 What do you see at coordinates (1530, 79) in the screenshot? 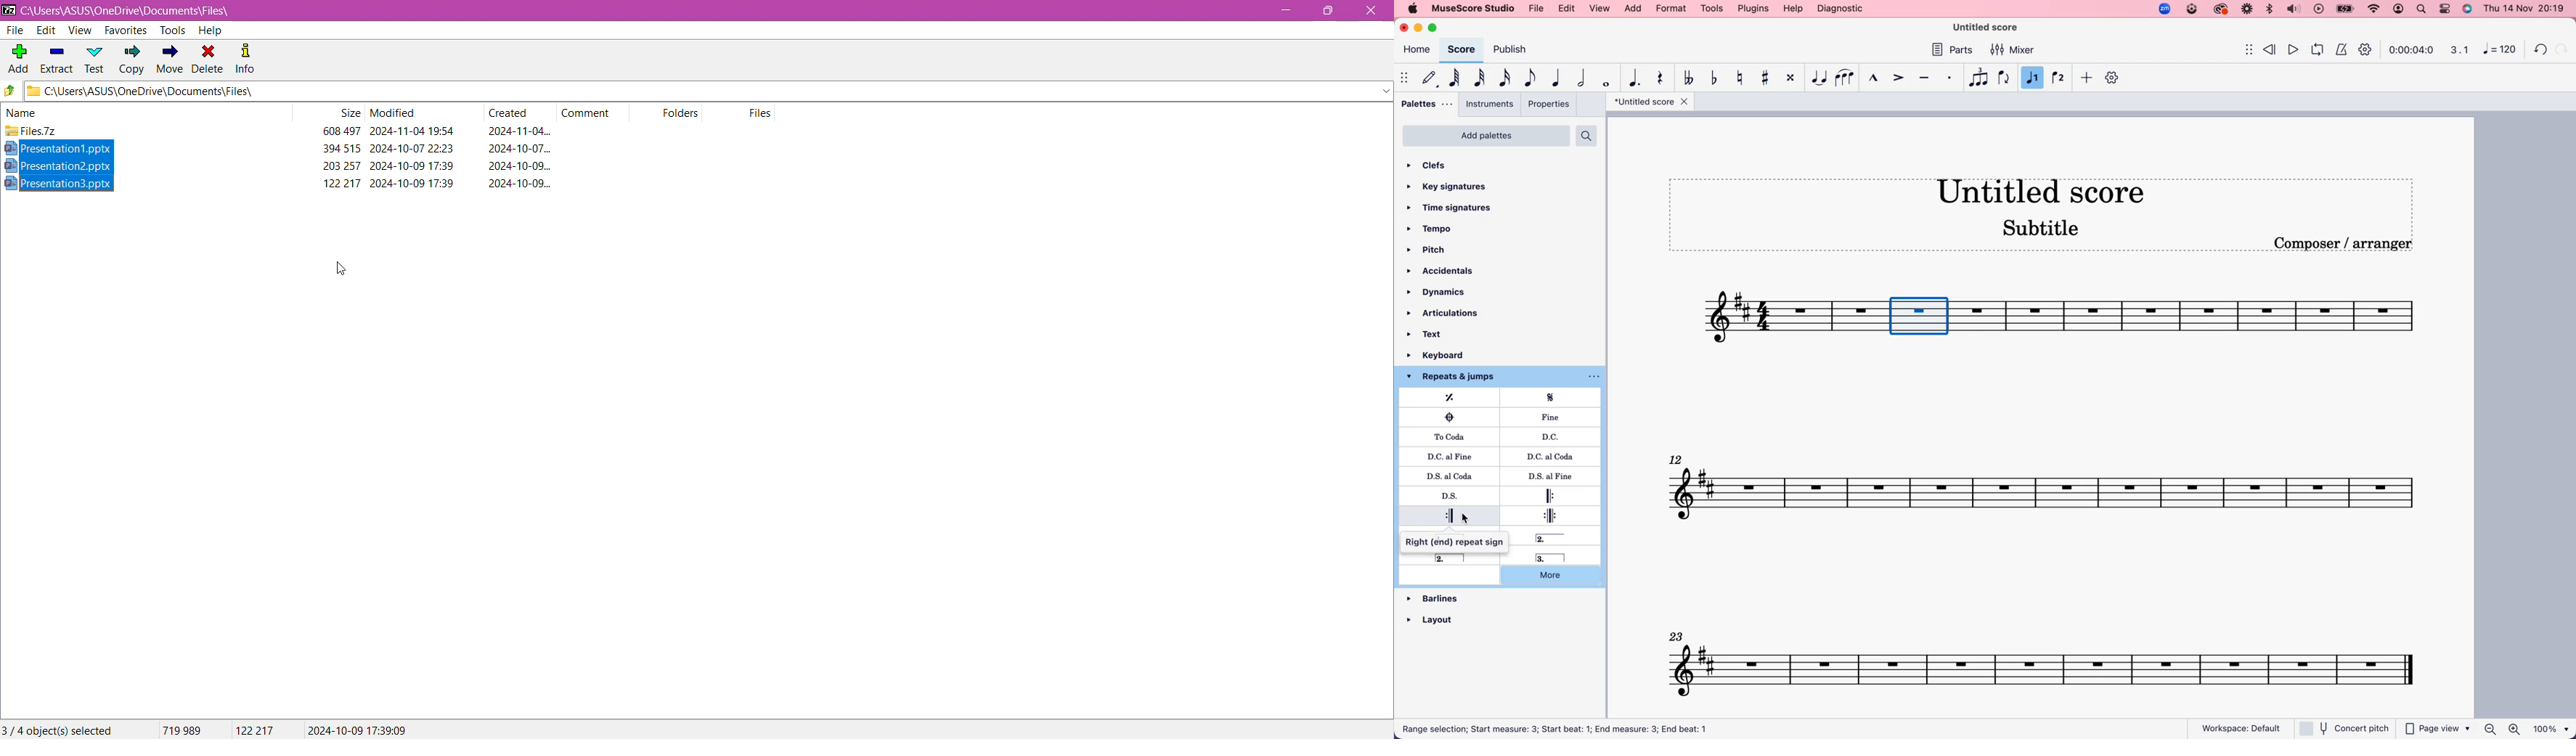
I see `eight note` at bounding box center [1530, 79].